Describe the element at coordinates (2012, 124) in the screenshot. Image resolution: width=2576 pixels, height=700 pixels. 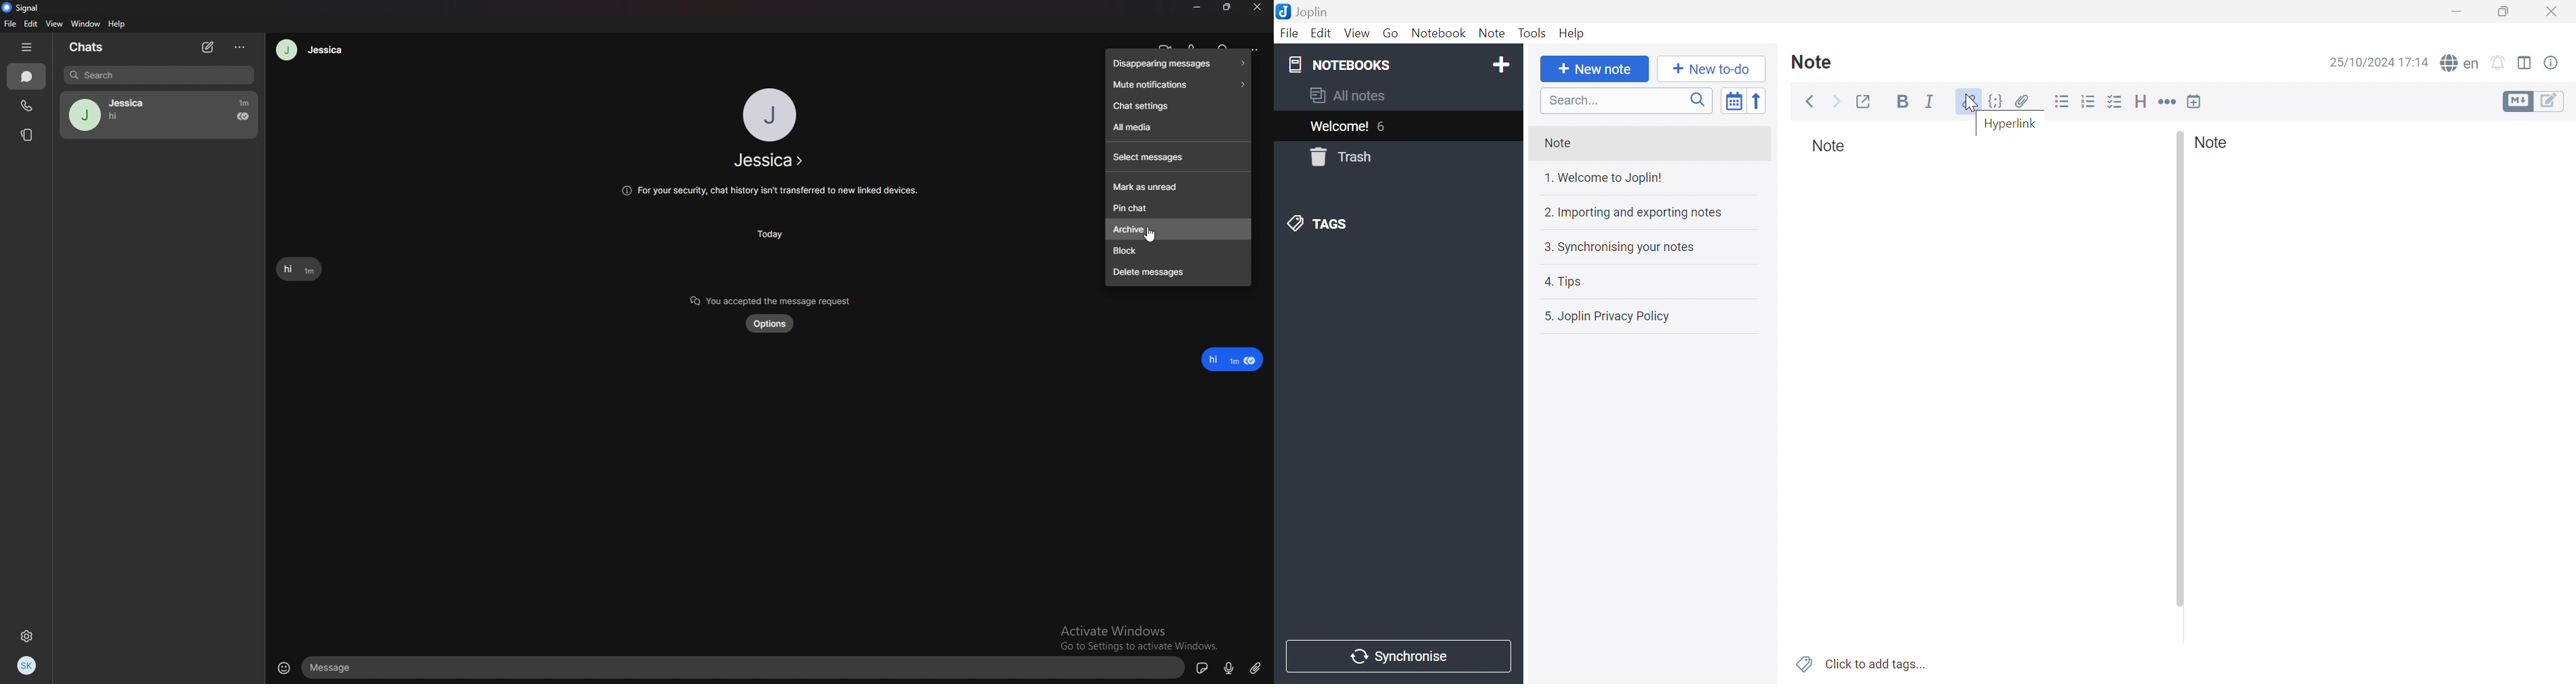
I see `Hyperlink` at that location.